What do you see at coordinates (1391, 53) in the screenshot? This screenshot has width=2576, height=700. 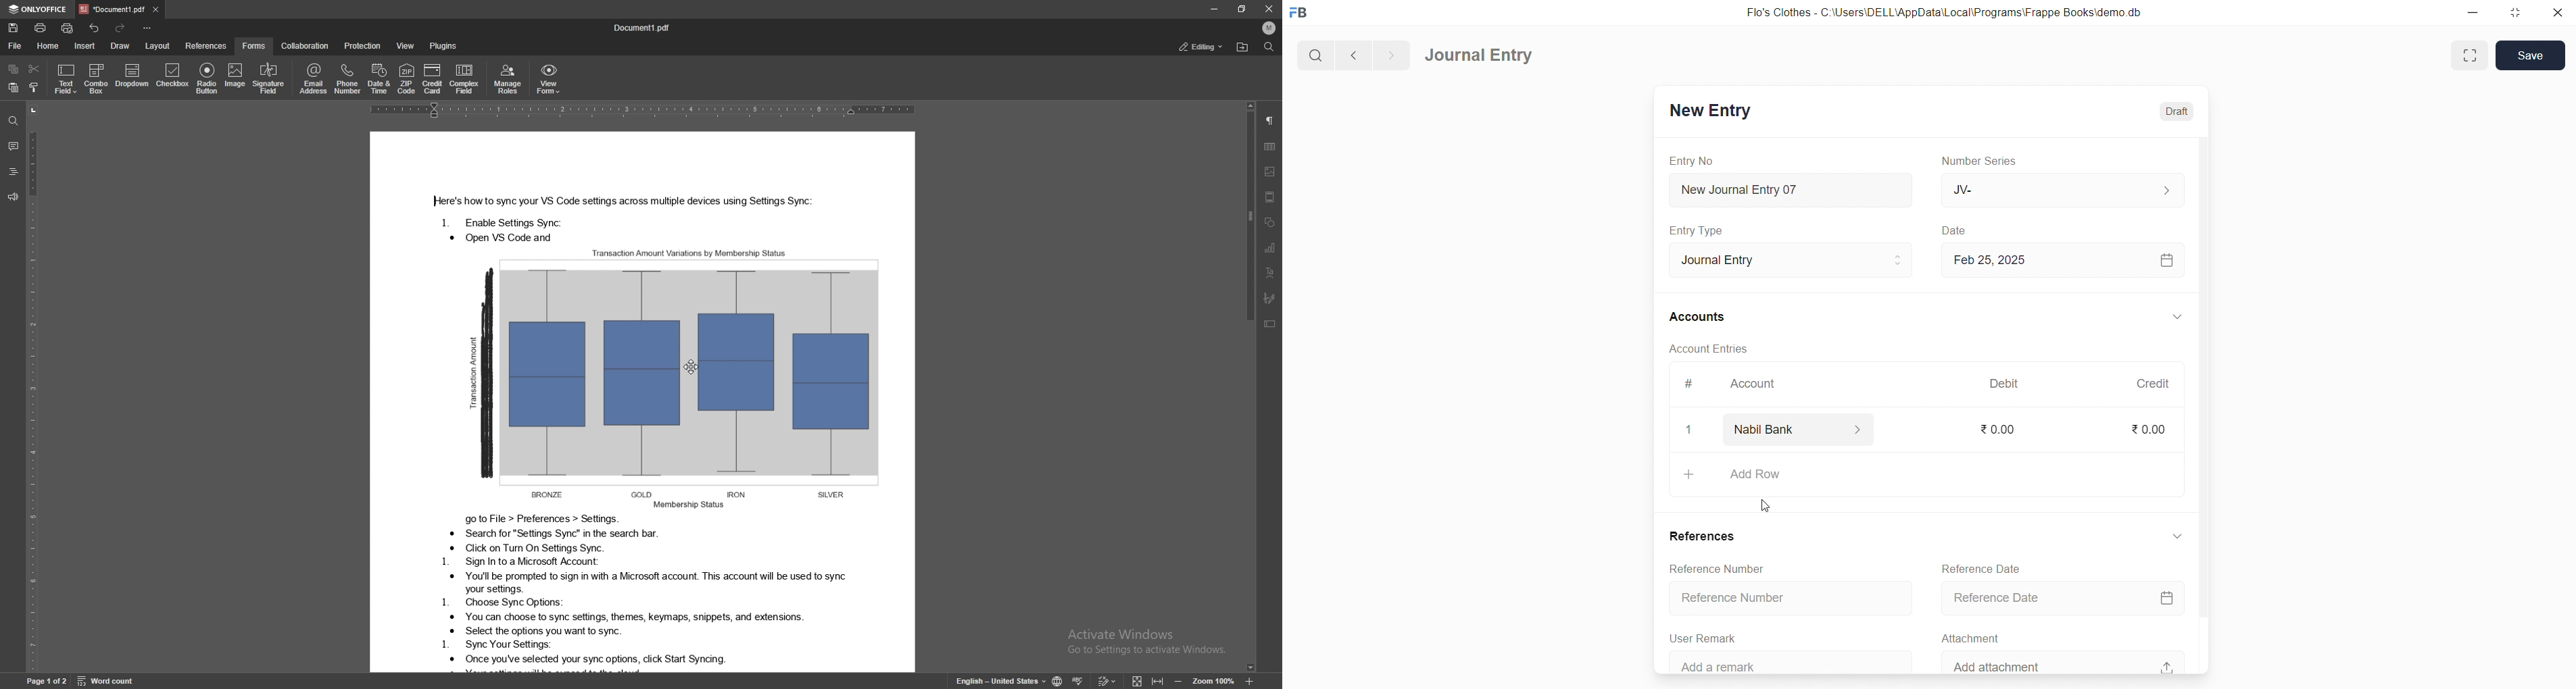 I see `navigate forward` at bounding box center [1391, 53].